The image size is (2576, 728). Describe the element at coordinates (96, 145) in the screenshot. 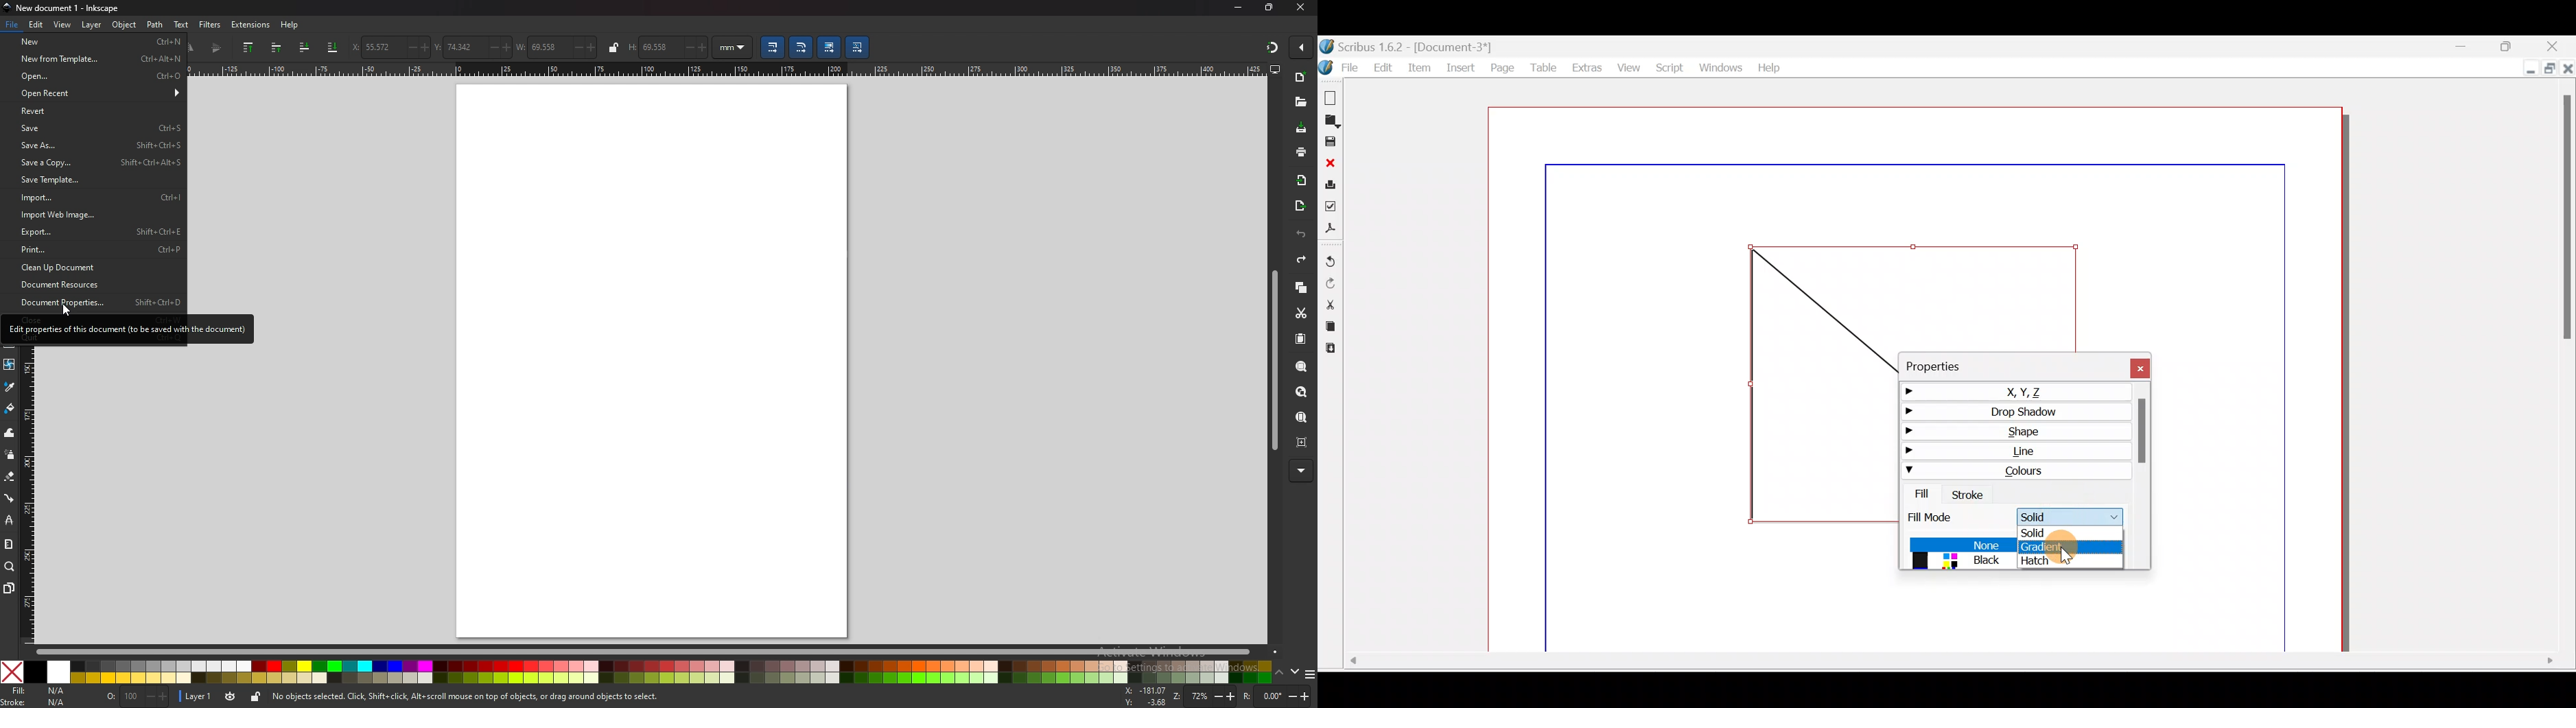

I see `save as` at that location.